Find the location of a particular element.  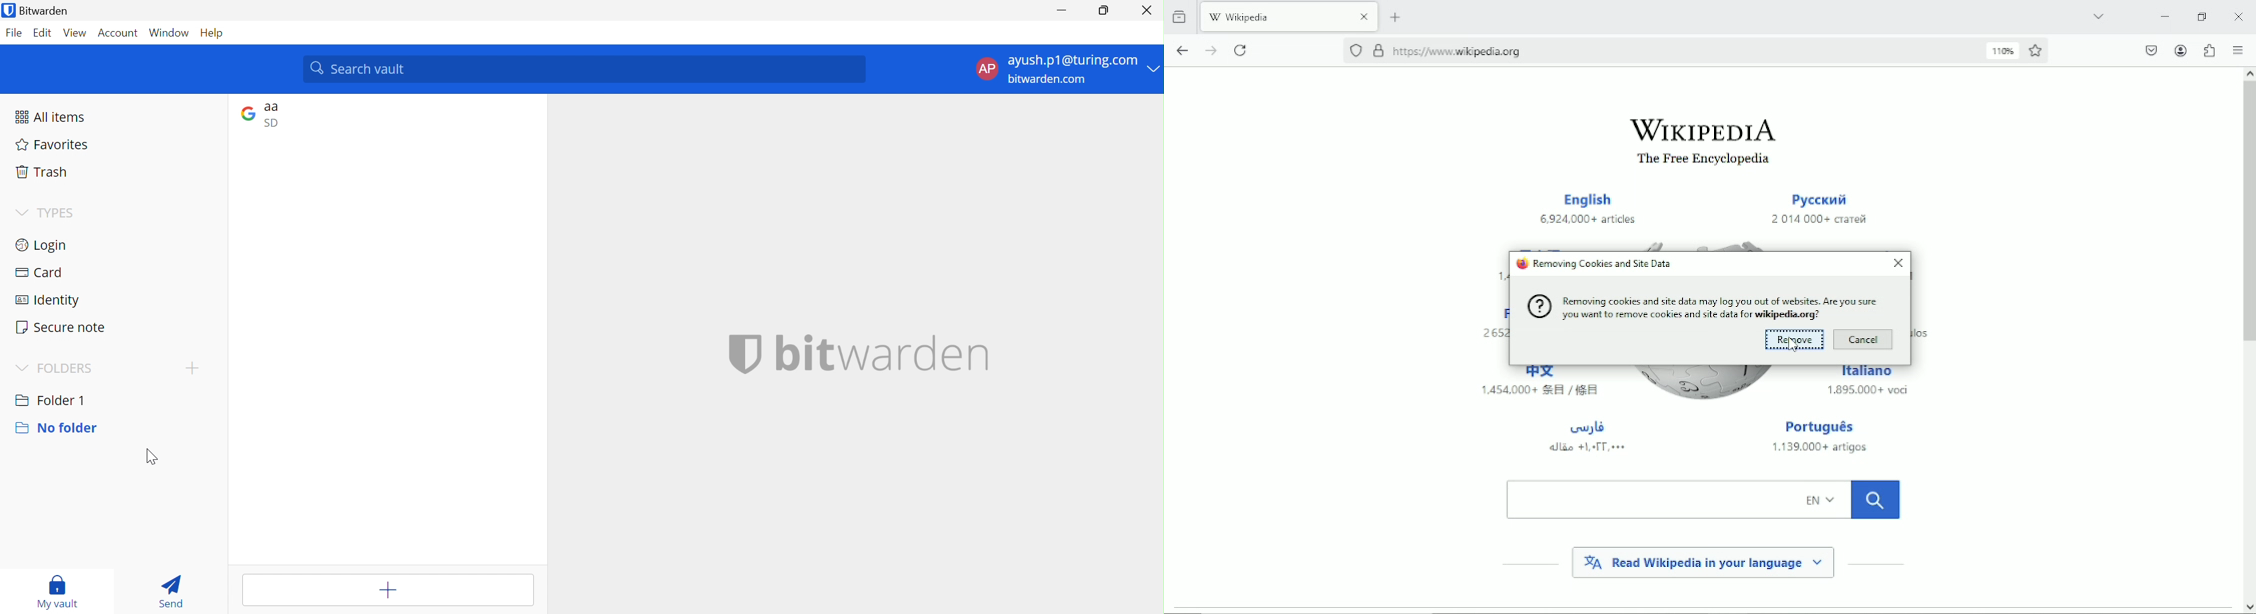

add to pocket is located at coordinates (2149, 50).